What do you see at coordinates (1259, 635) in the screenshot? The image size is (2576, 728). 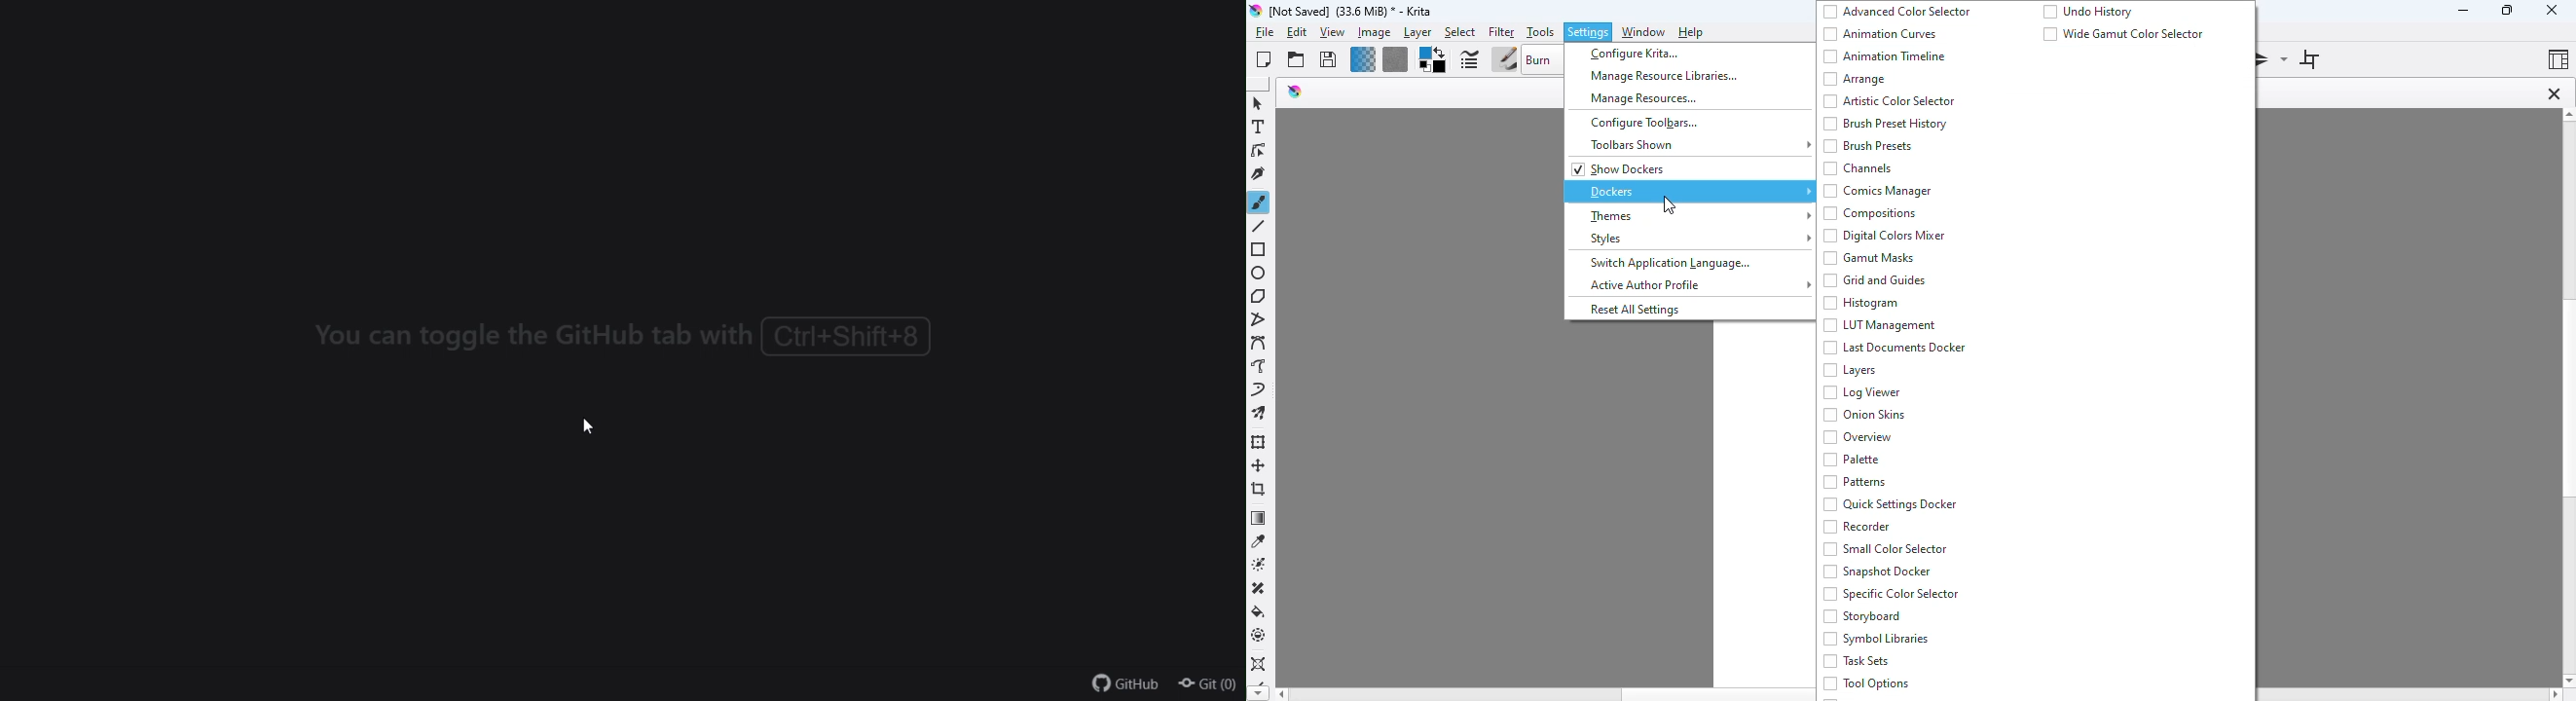 I see `enclose and fill tool` at bounding box center [1259, 635].